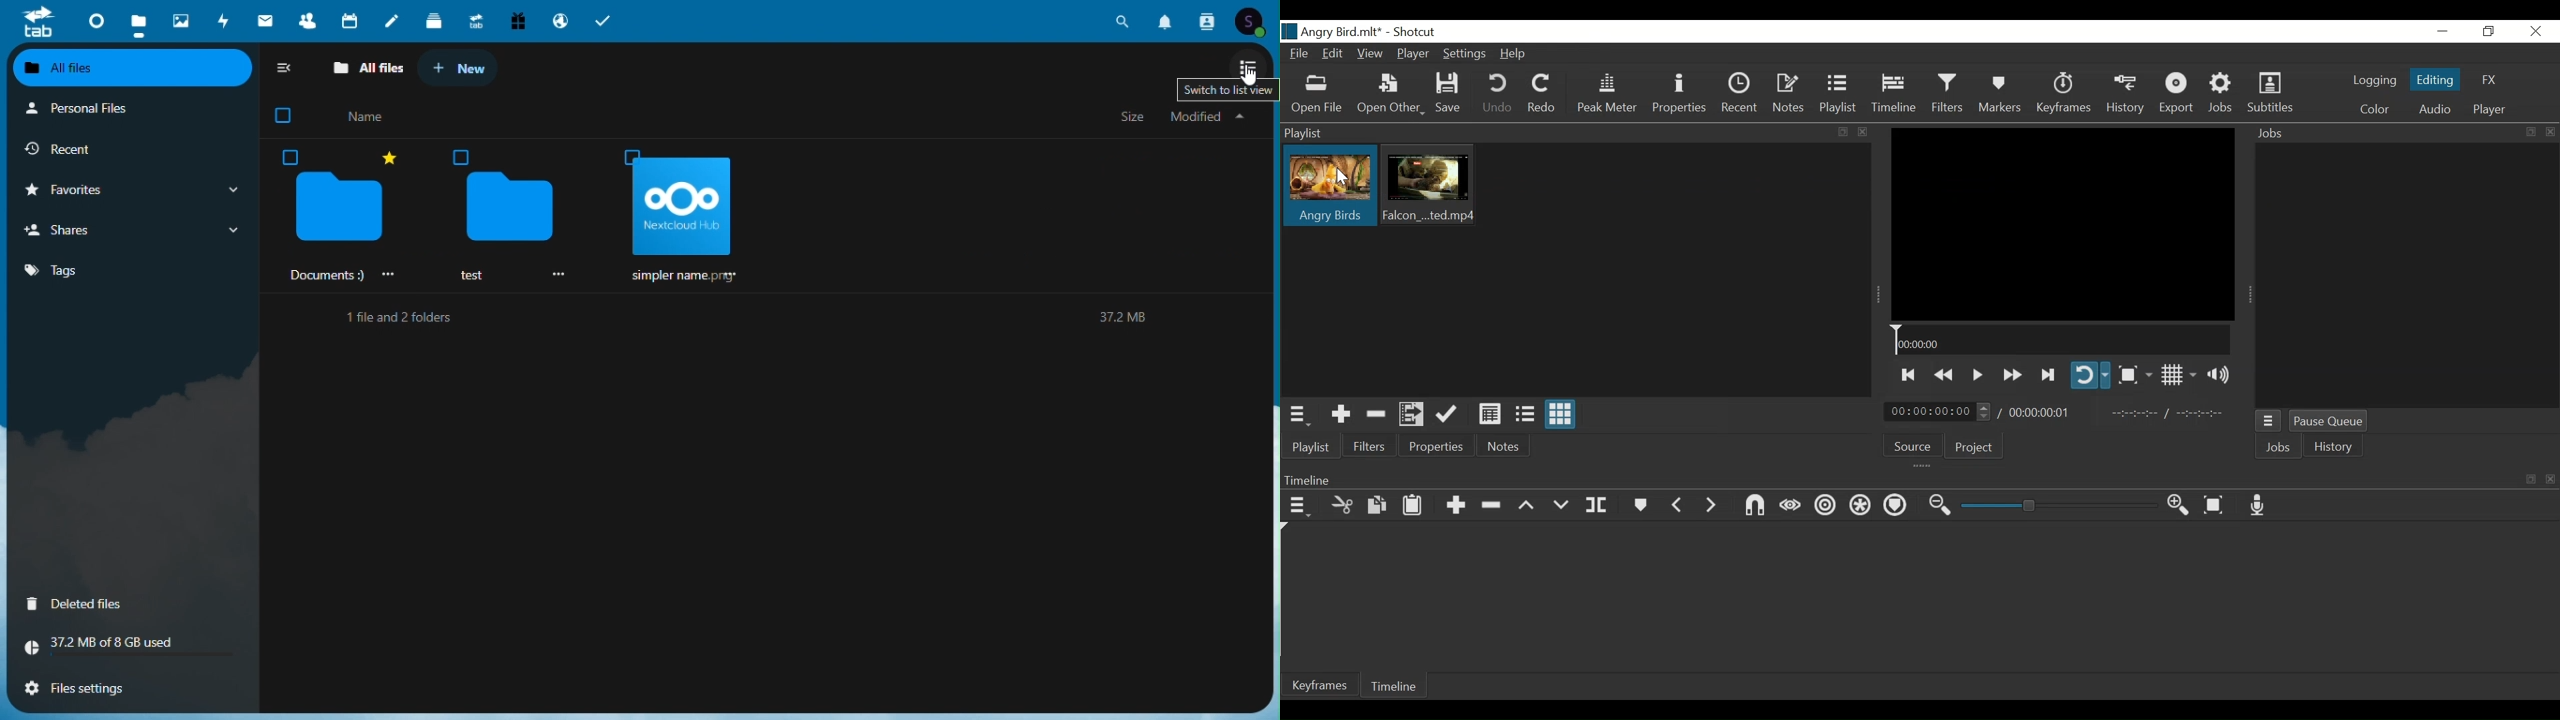  What do you see at coordinates (2045, 413) in the screenshot?
I see `Total Duration` at bounding box center [2045, 413].